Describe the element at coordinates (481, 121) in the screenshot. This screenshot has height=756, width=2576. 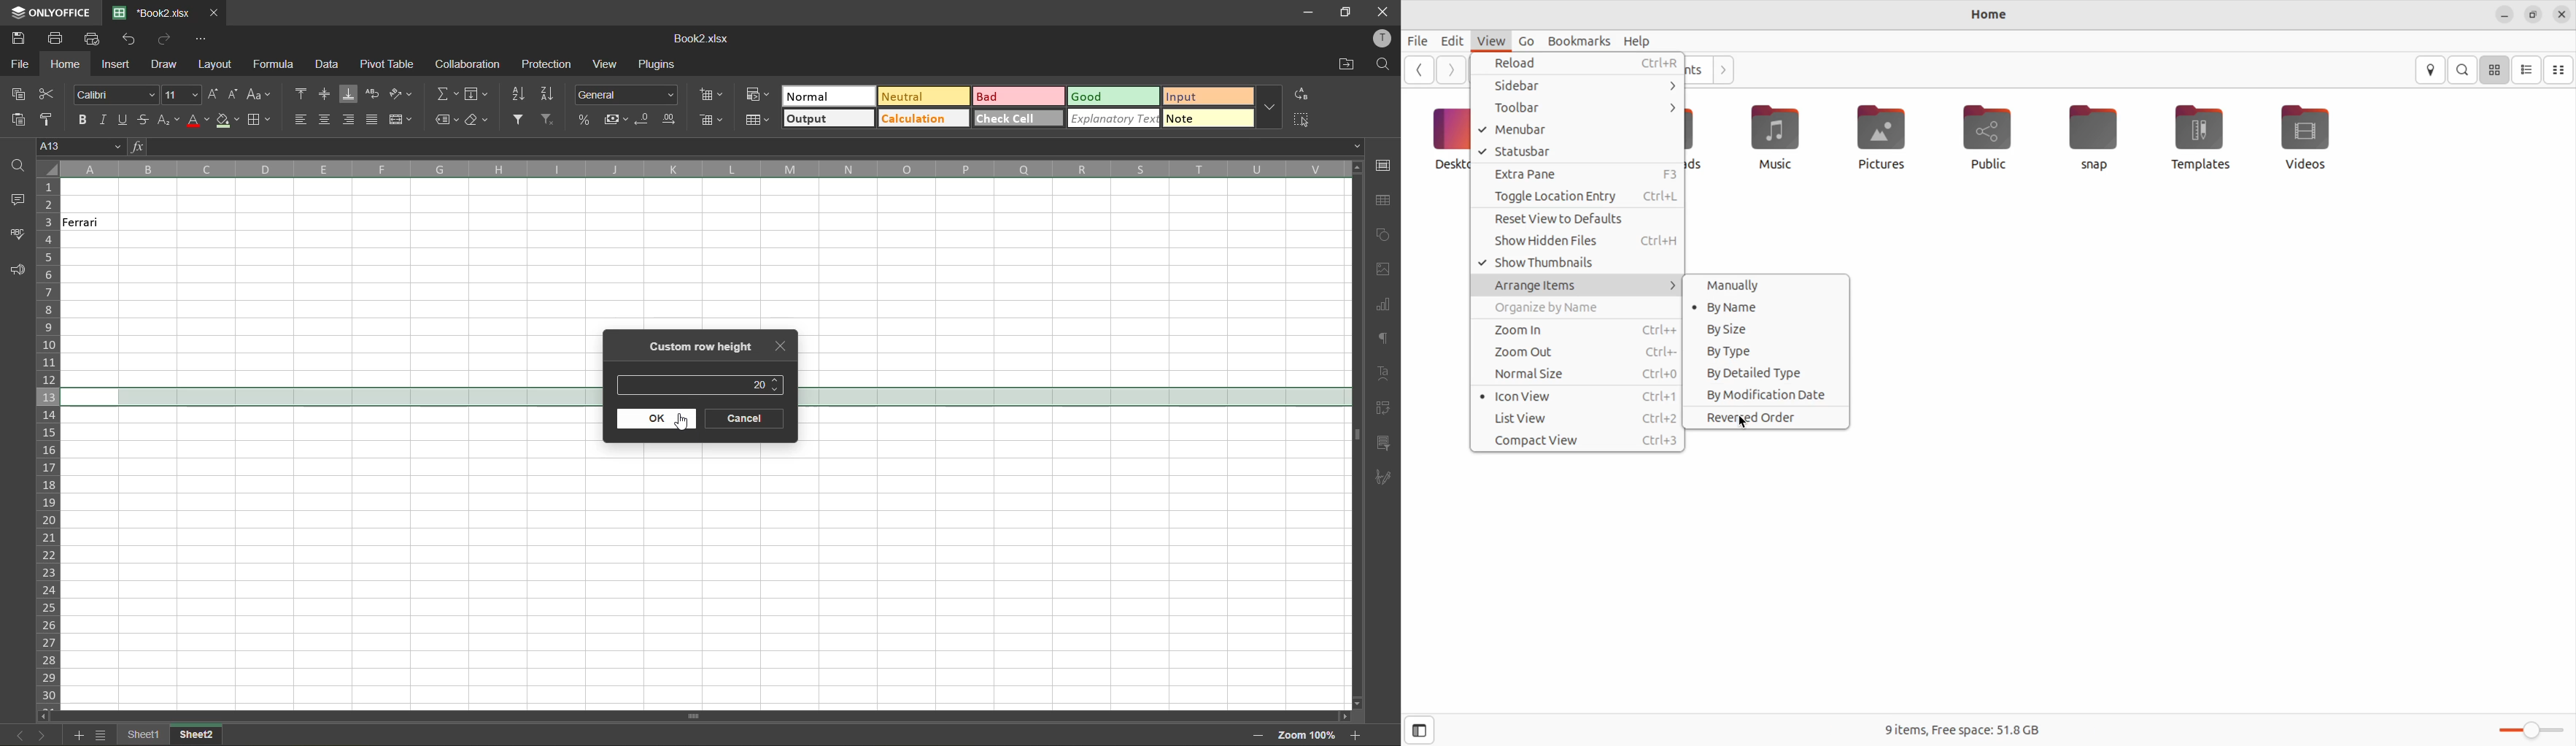
I see `clear` at that location.